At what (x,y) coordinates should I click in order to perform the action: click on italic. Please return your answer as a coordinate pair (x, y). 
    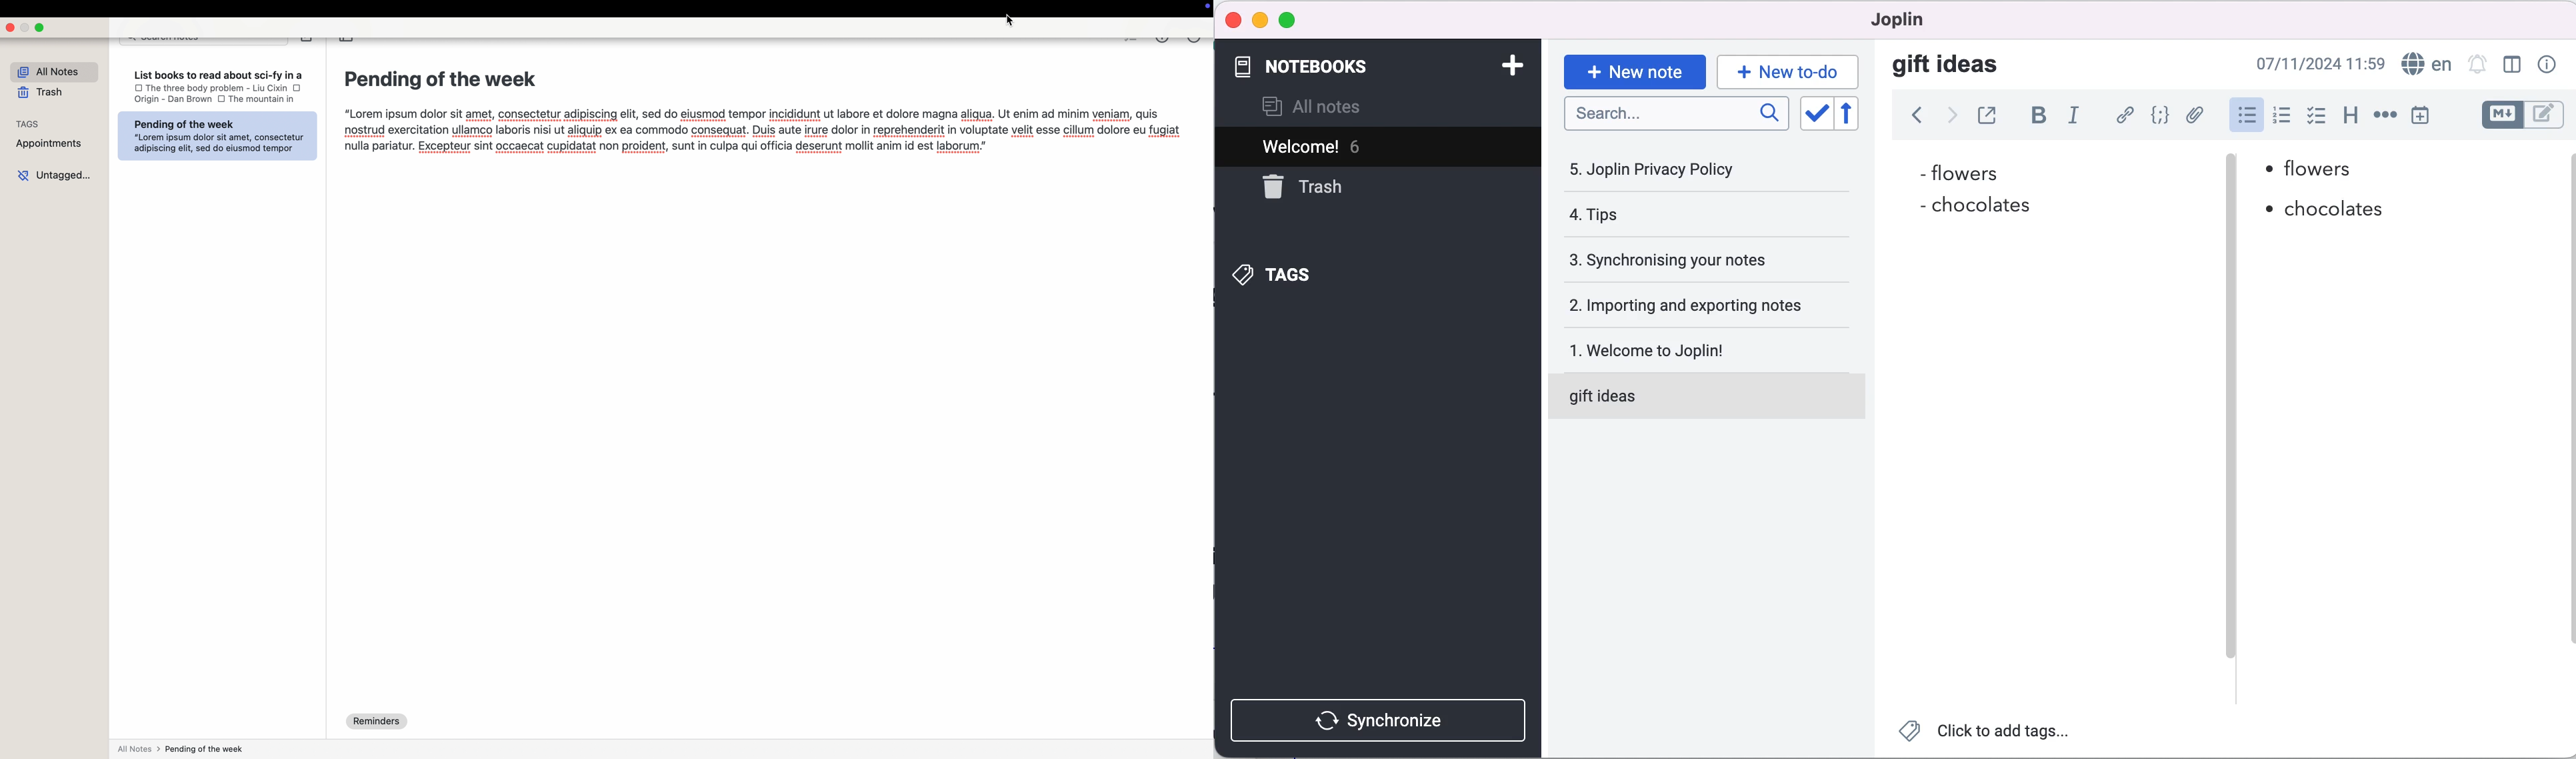
    Looking at the image, I should click on (2073, 117).